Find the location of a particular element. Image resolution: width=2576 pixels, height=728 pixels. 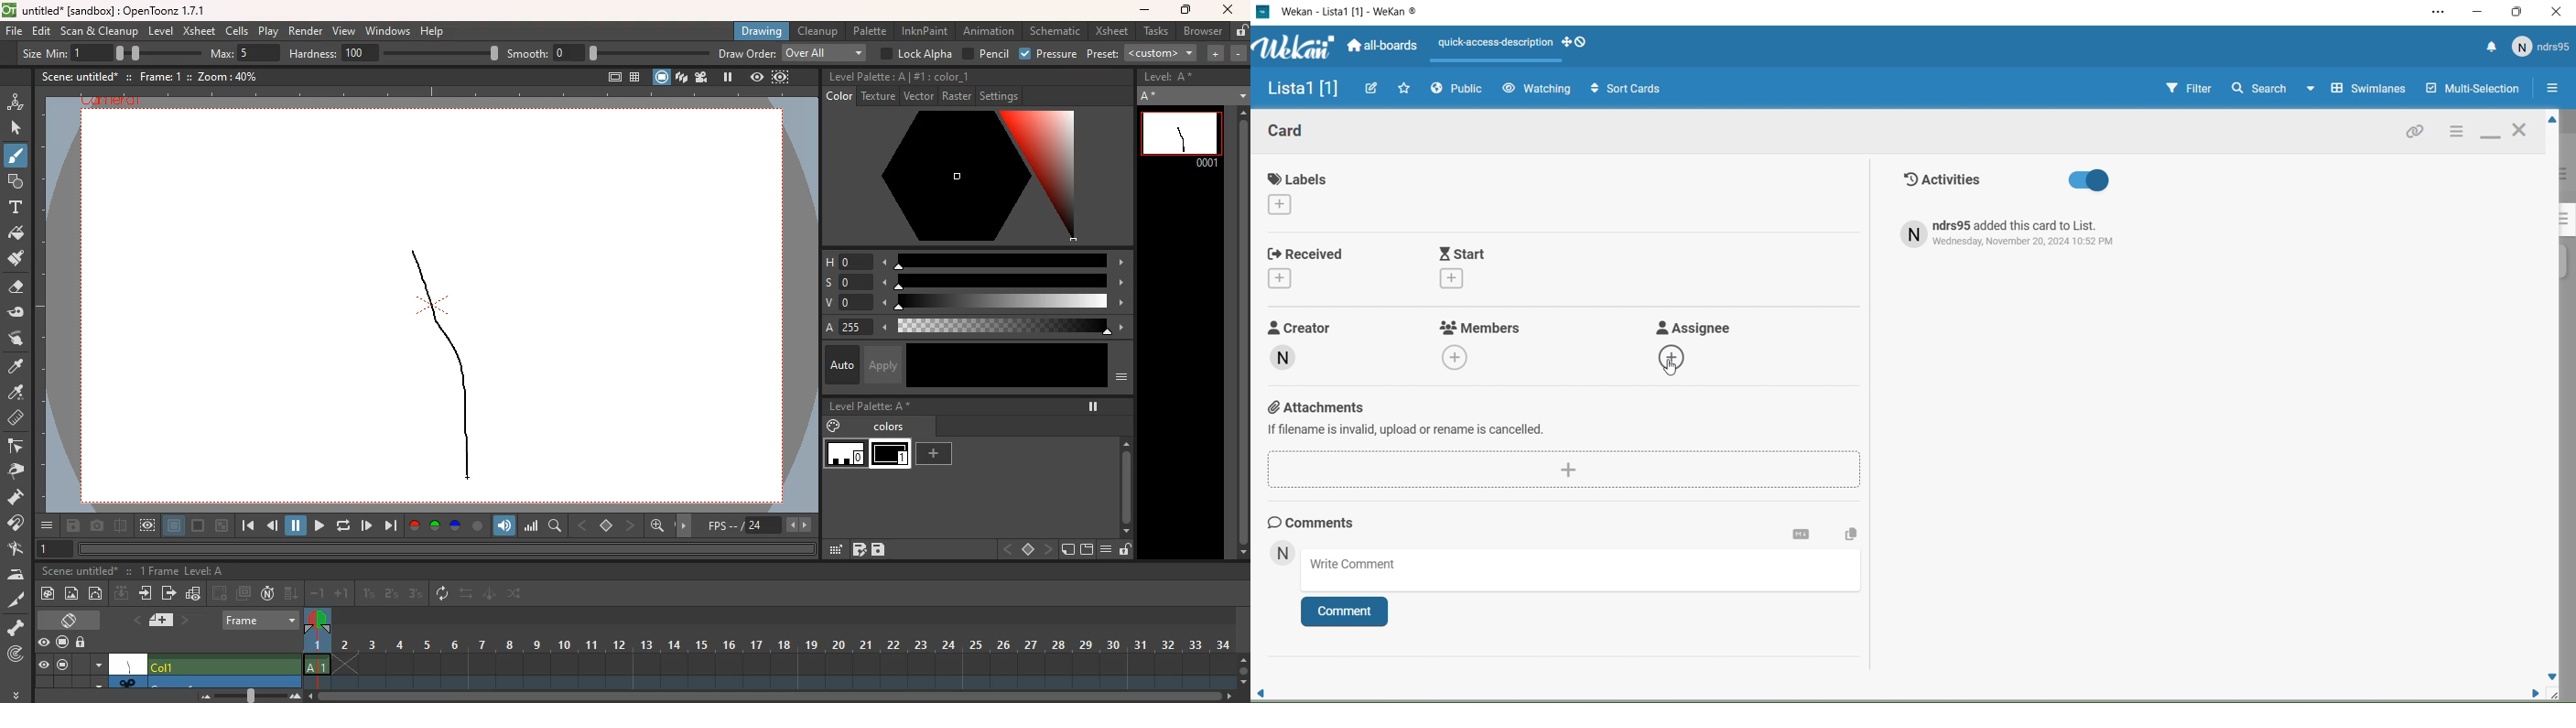

move is located at coordinates (146, 595).